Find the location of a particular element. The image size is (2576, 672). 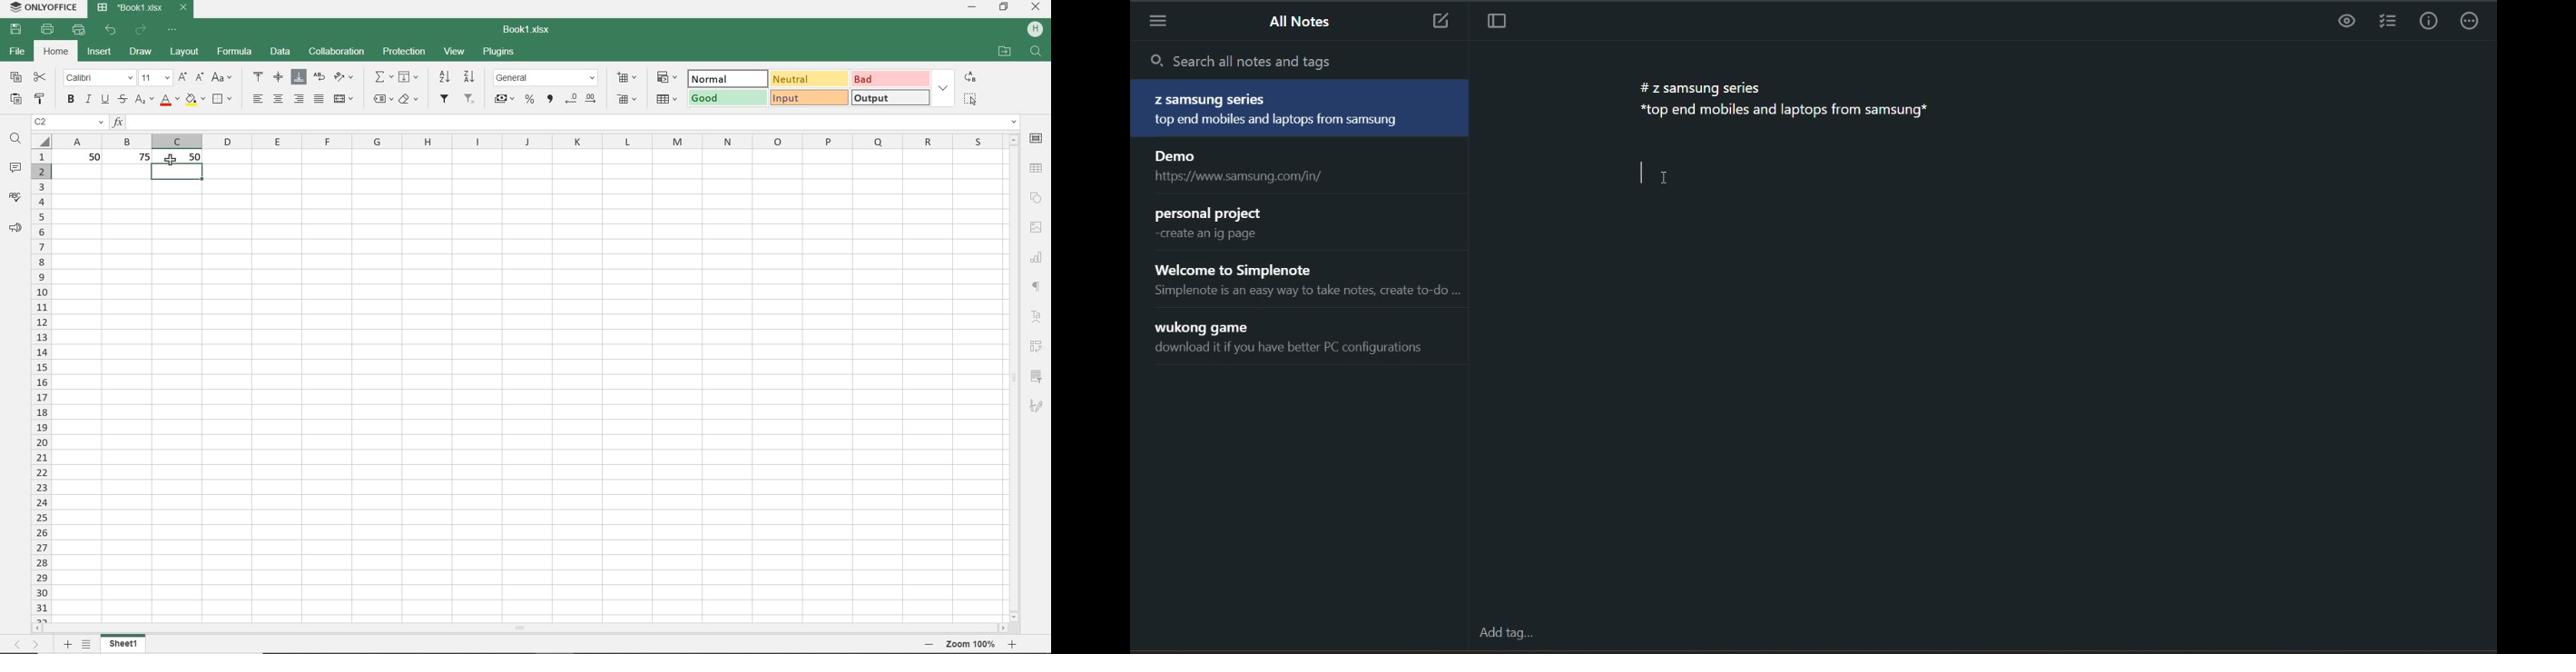

paragraph settings is located at coordinates (1038, 286).